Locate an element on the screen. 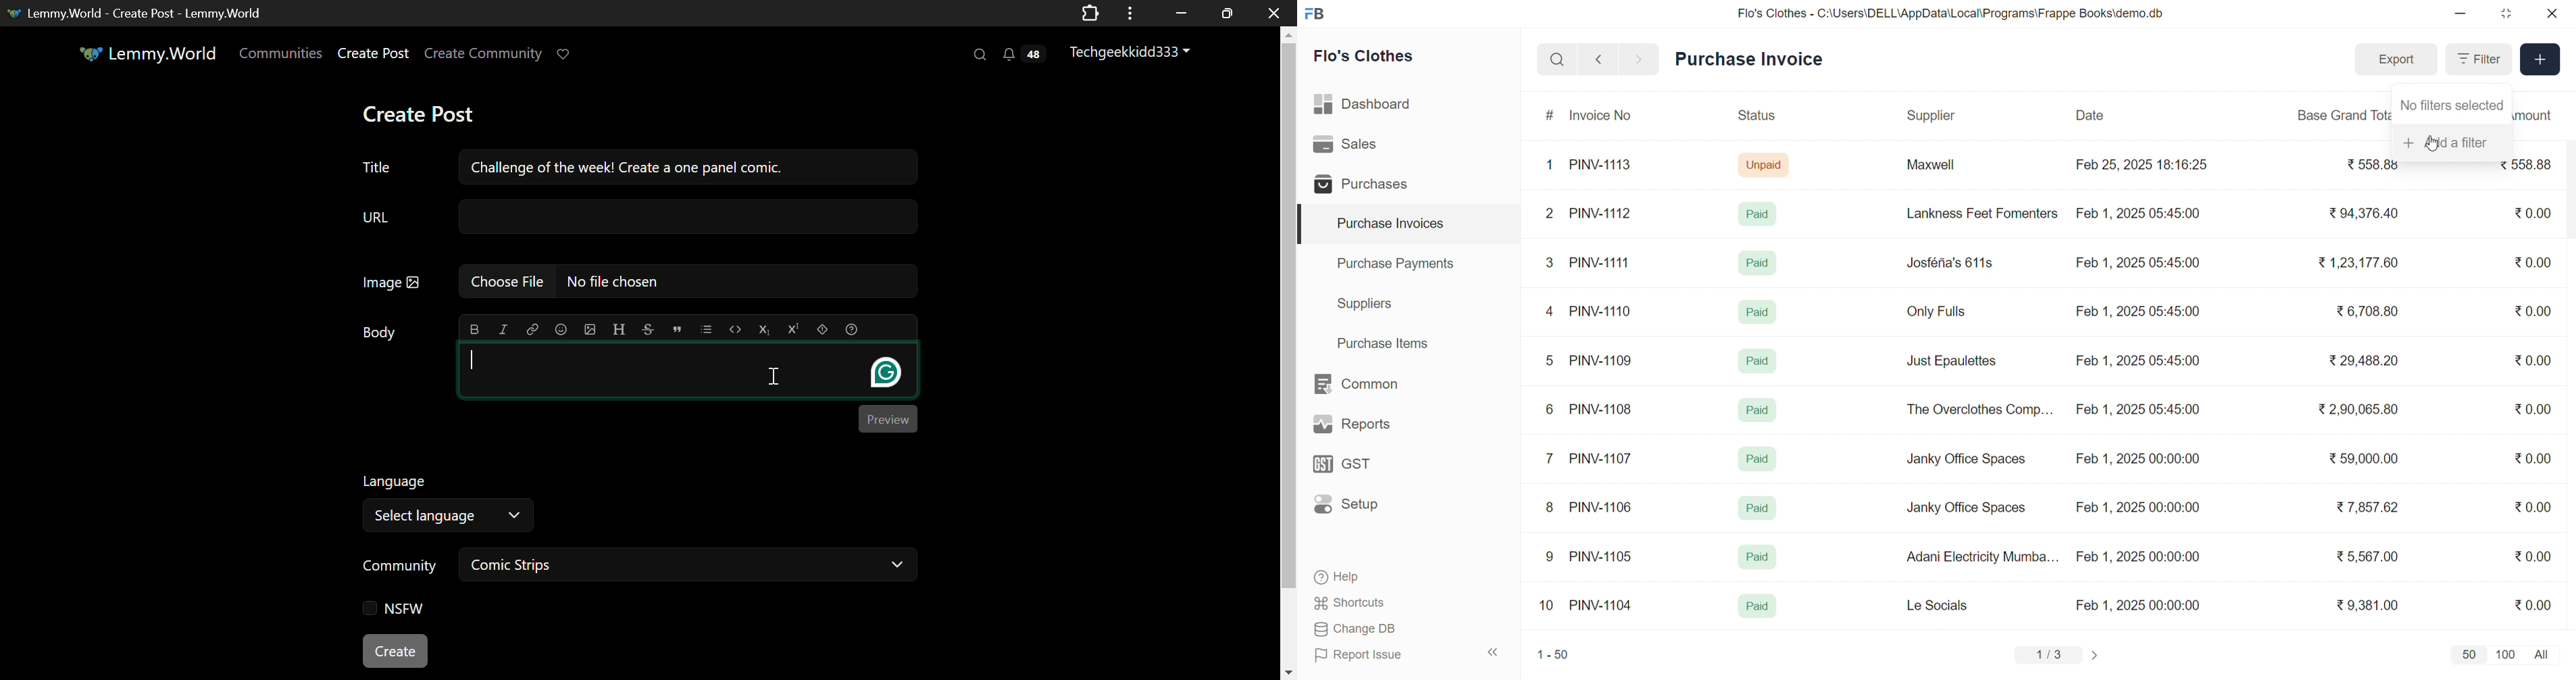  ₹94,376.40 is located at coordinates (2361, 214).